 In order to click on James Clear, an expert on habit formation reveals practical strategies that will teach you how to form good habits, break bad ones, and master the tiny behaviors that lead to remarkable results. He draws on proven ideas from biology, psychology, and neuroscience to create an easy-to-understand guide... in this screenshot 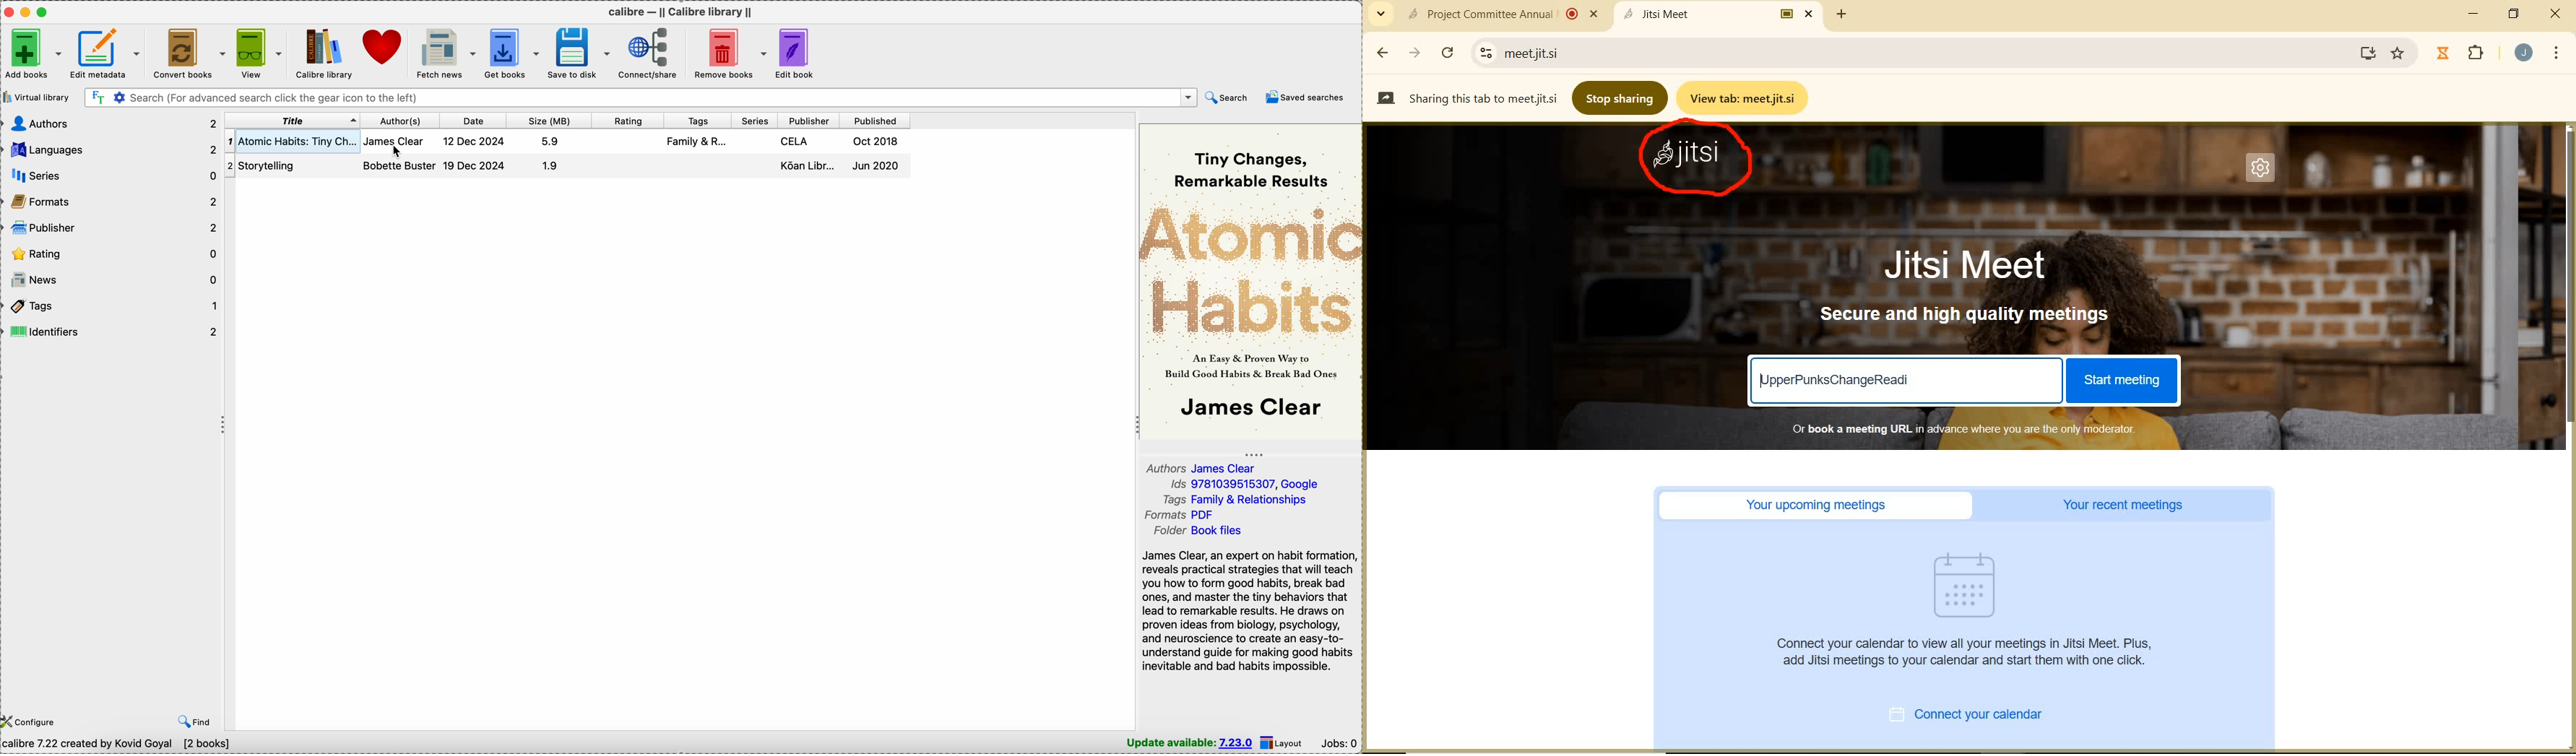, I will do `click(1249, 612)`.